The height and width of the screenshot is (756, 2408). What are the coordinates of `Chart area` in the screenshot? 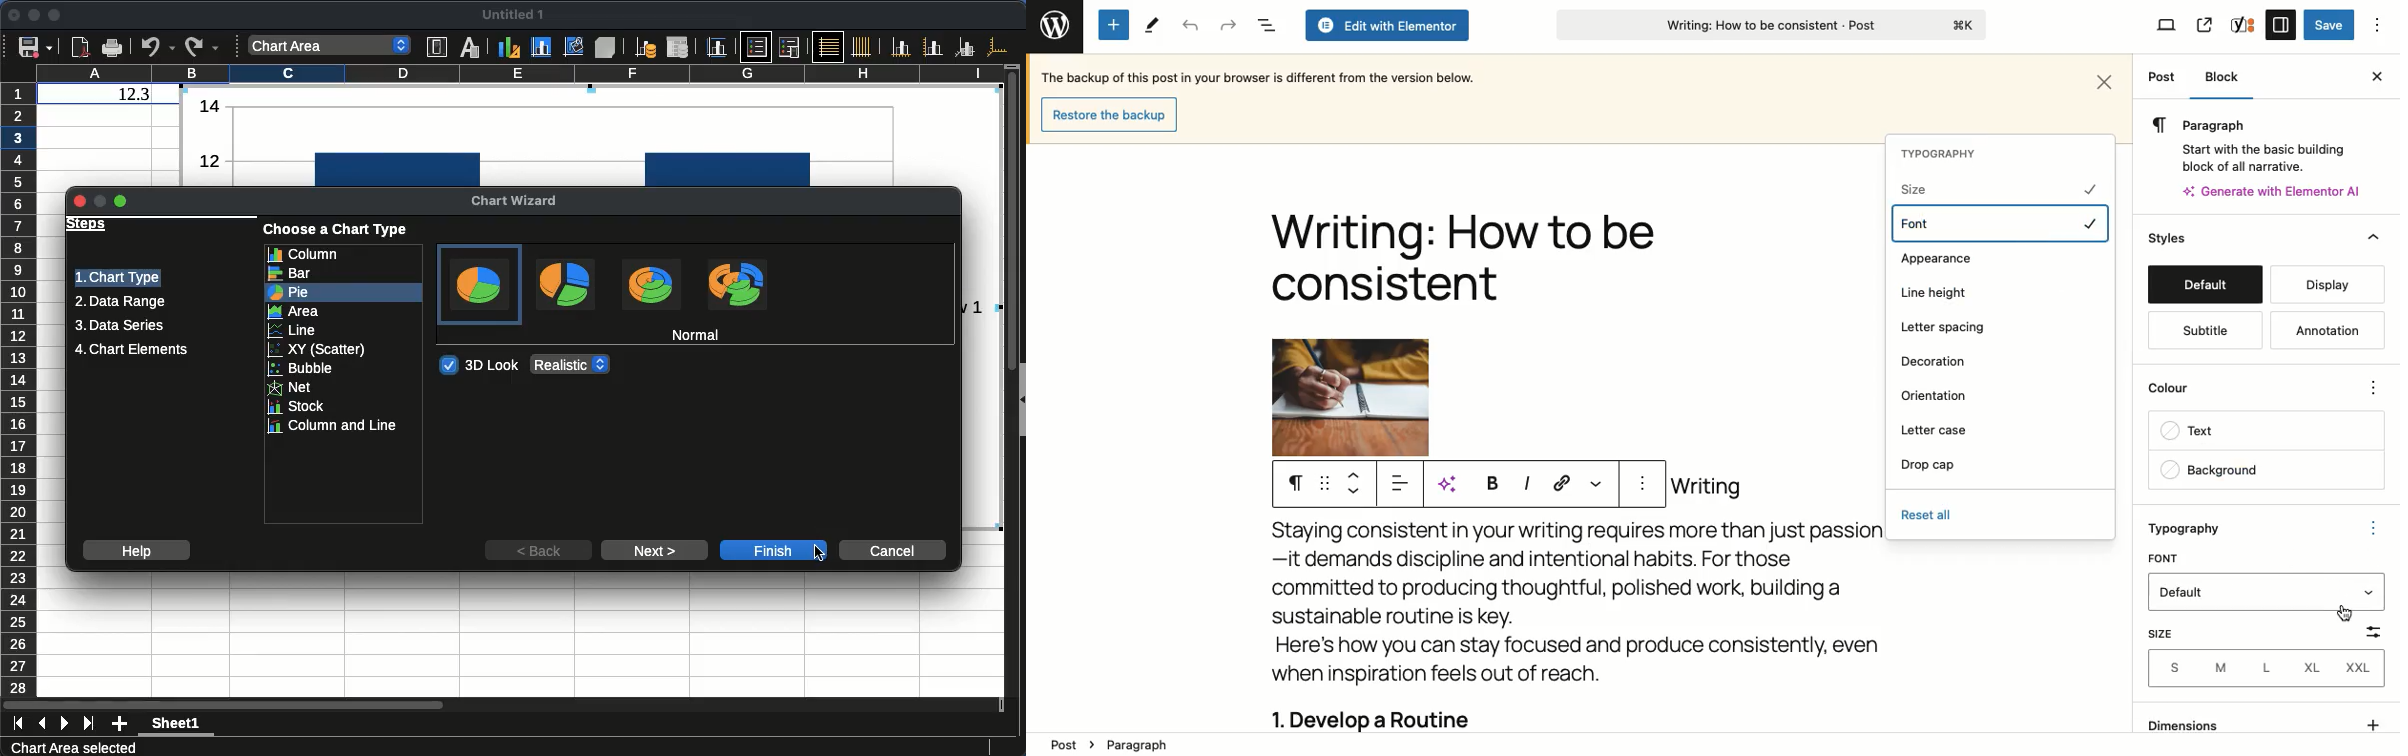 It's located at (542, 47).